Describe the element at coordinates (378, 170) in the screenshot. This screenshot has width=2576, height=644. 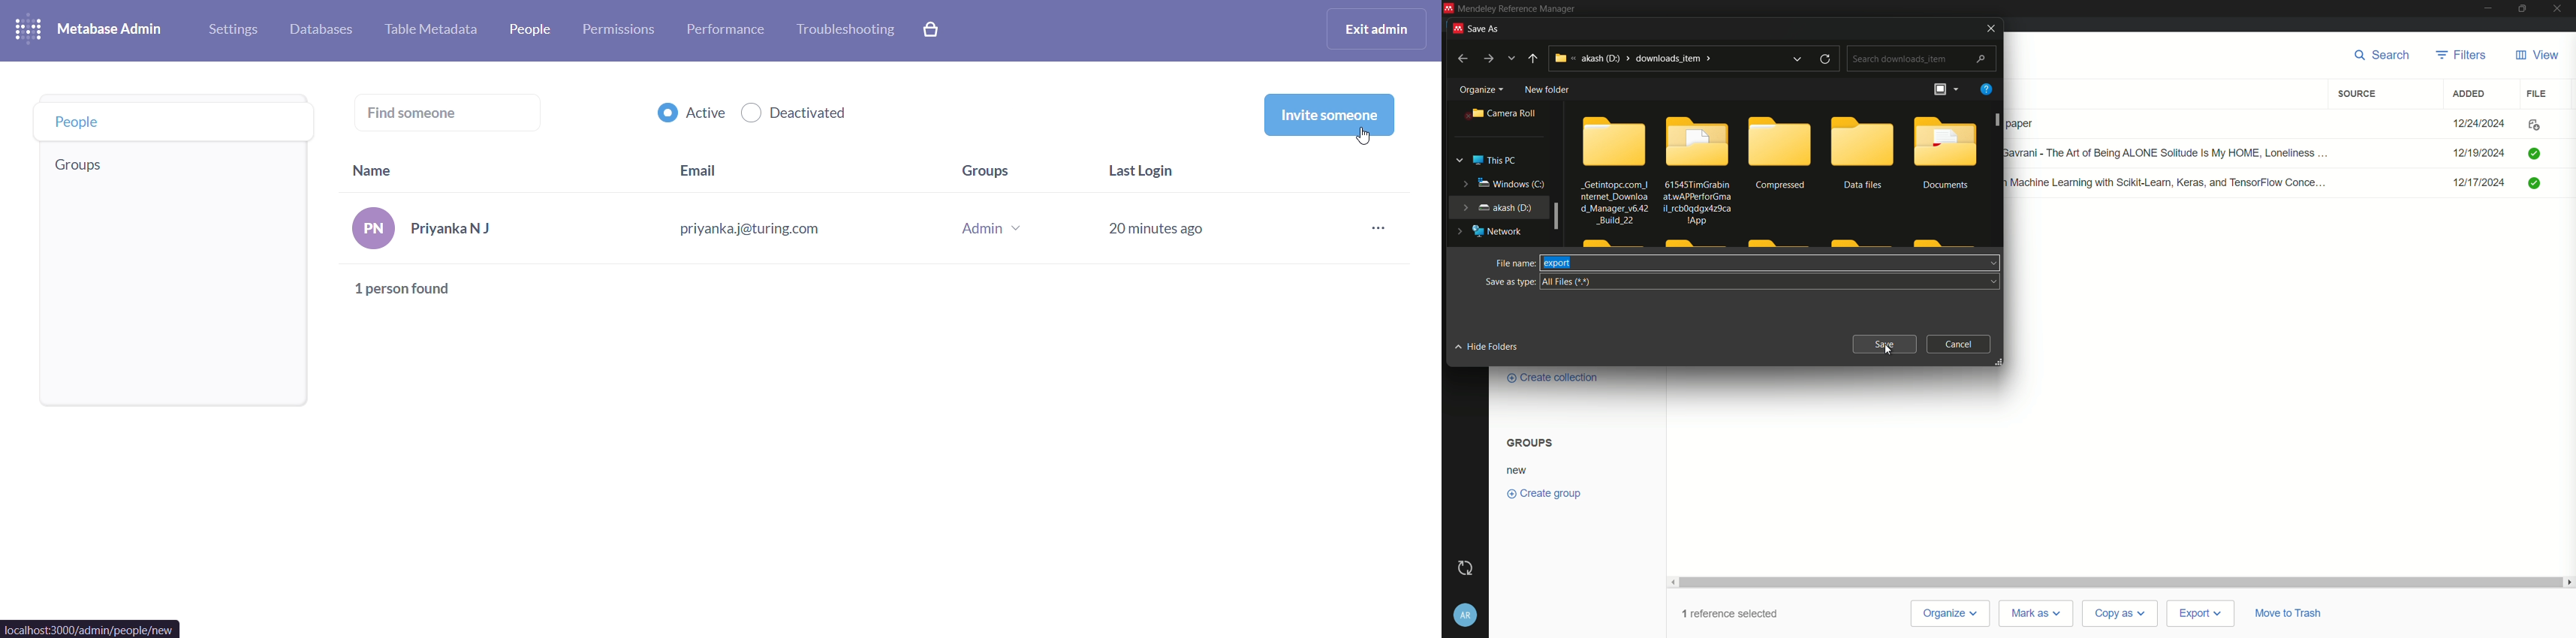
I see `name` at that location.